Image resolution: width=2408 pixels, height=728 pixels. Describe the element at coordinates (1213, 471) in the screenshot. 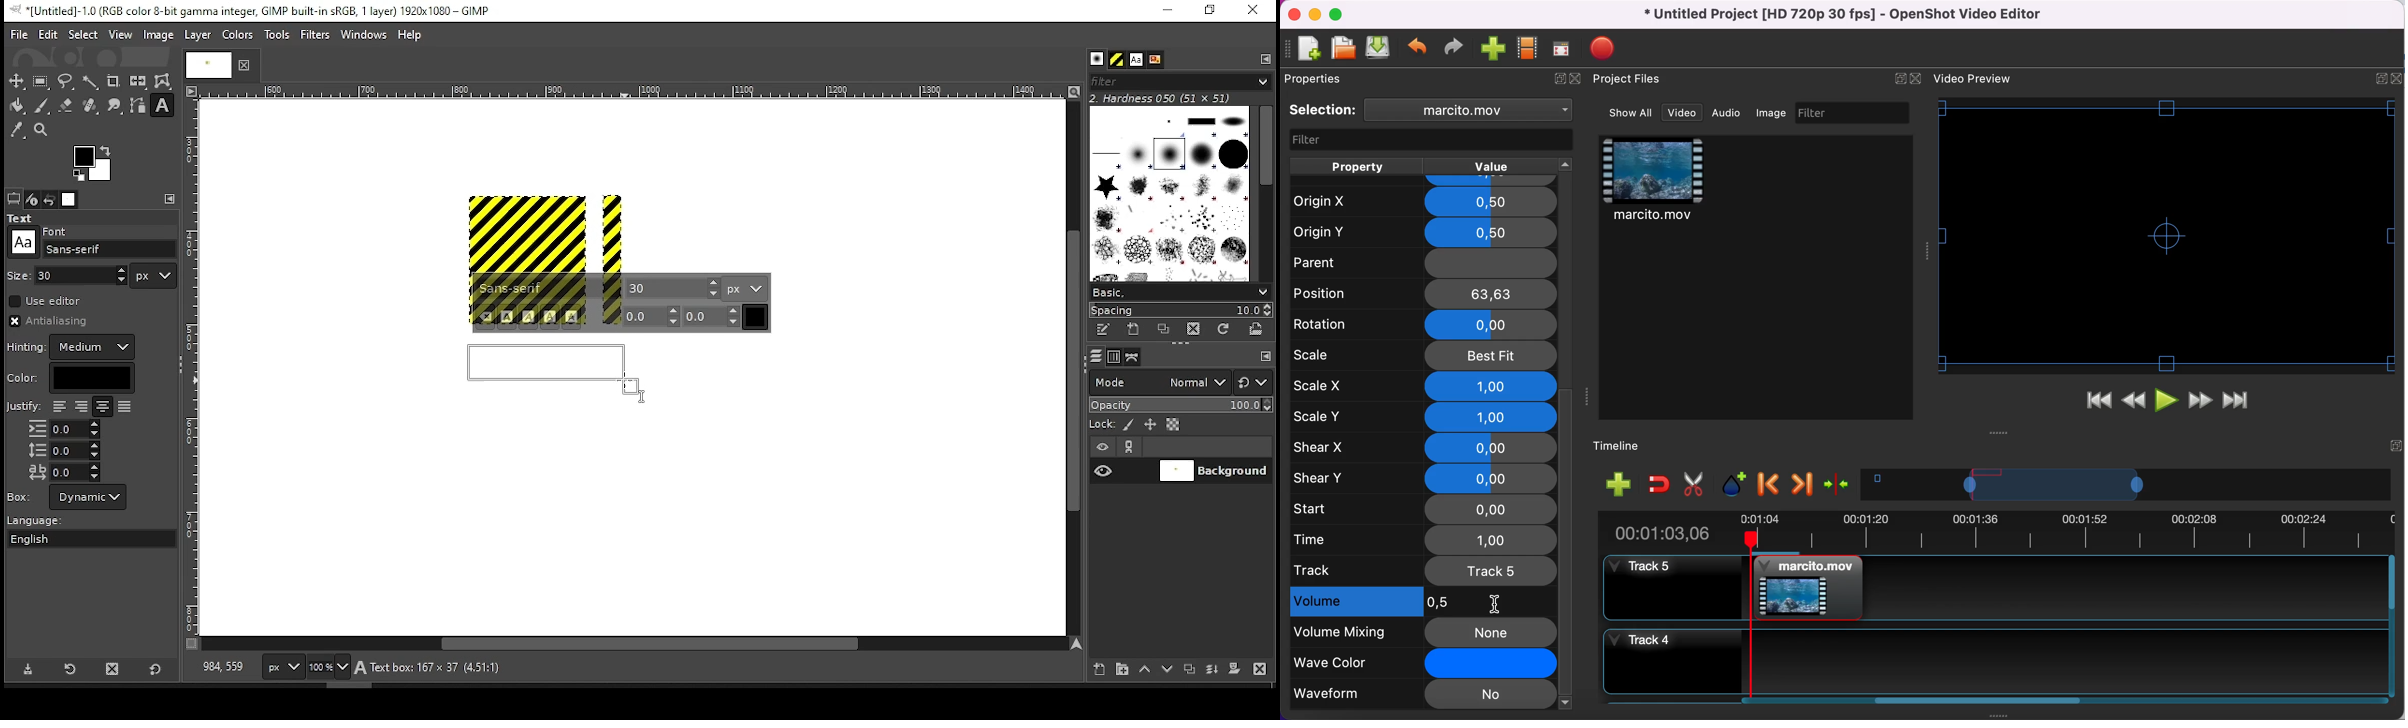

I see `layer ` at that location.